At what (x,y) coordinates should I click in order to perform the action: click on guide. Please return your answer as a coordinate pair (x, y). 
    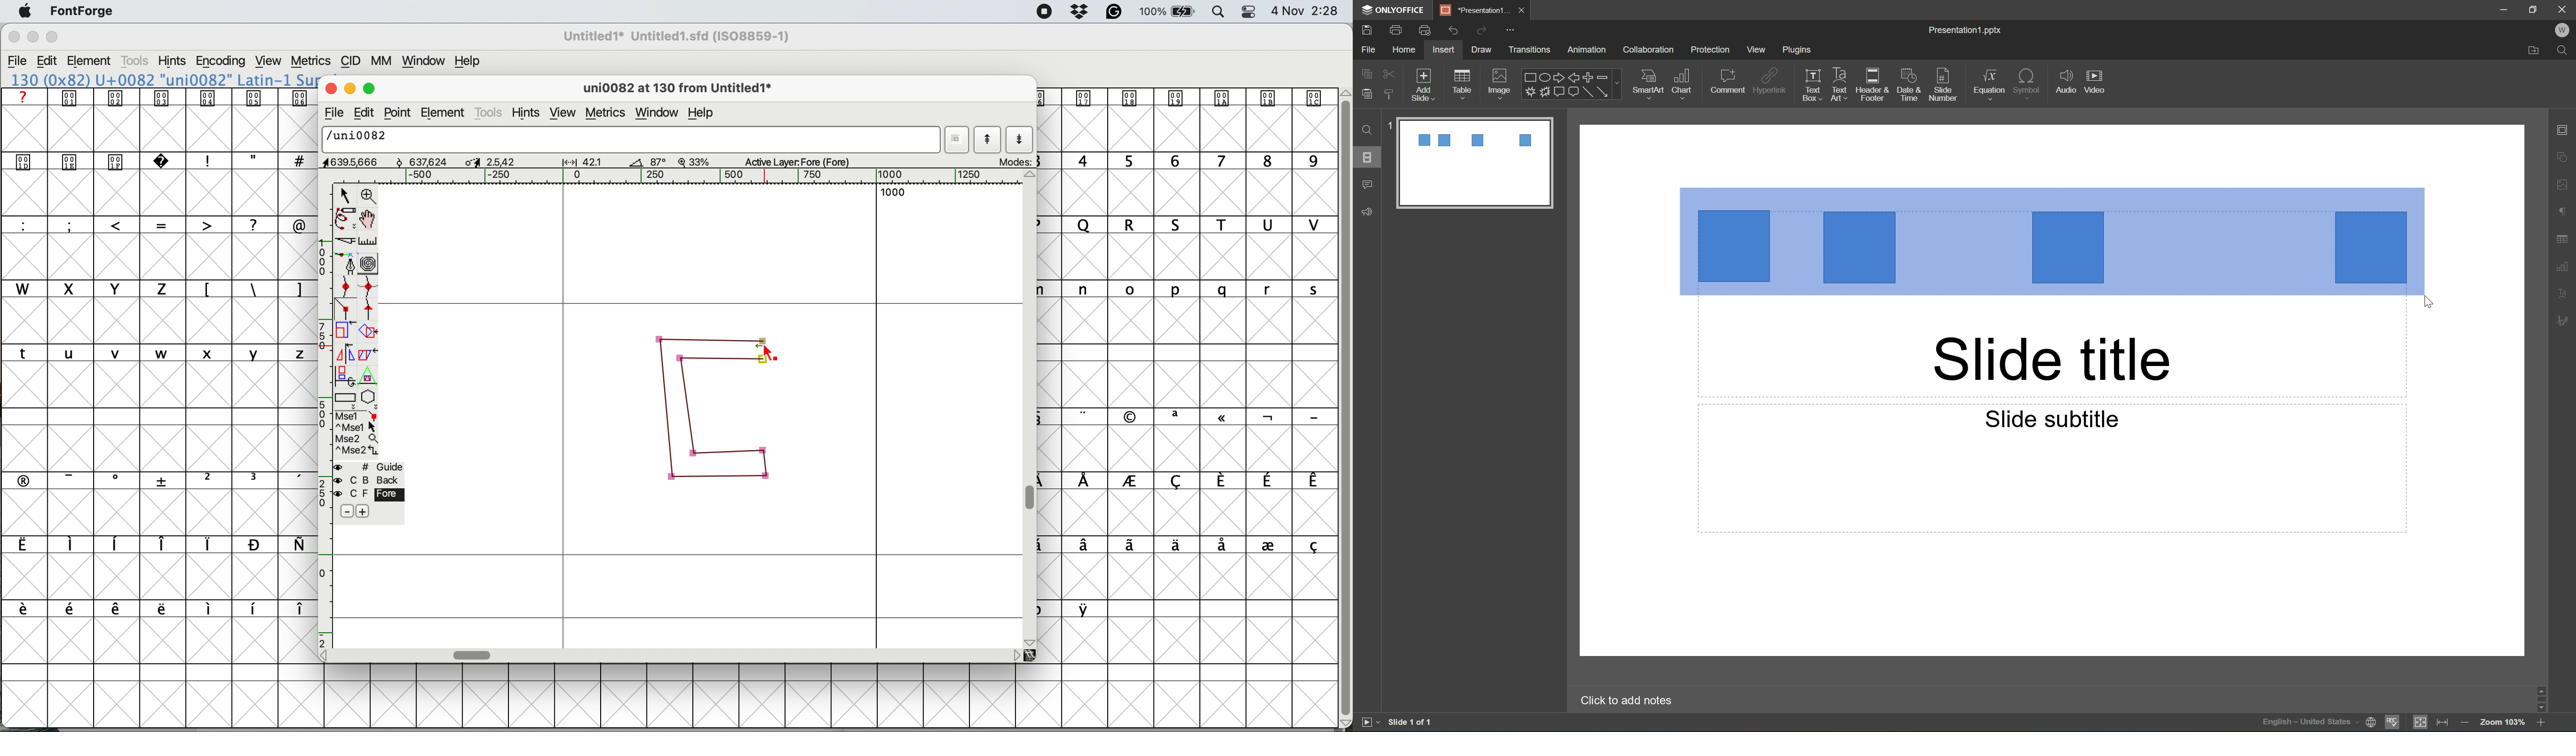
    Looking at the image, I should click on (370, 467).